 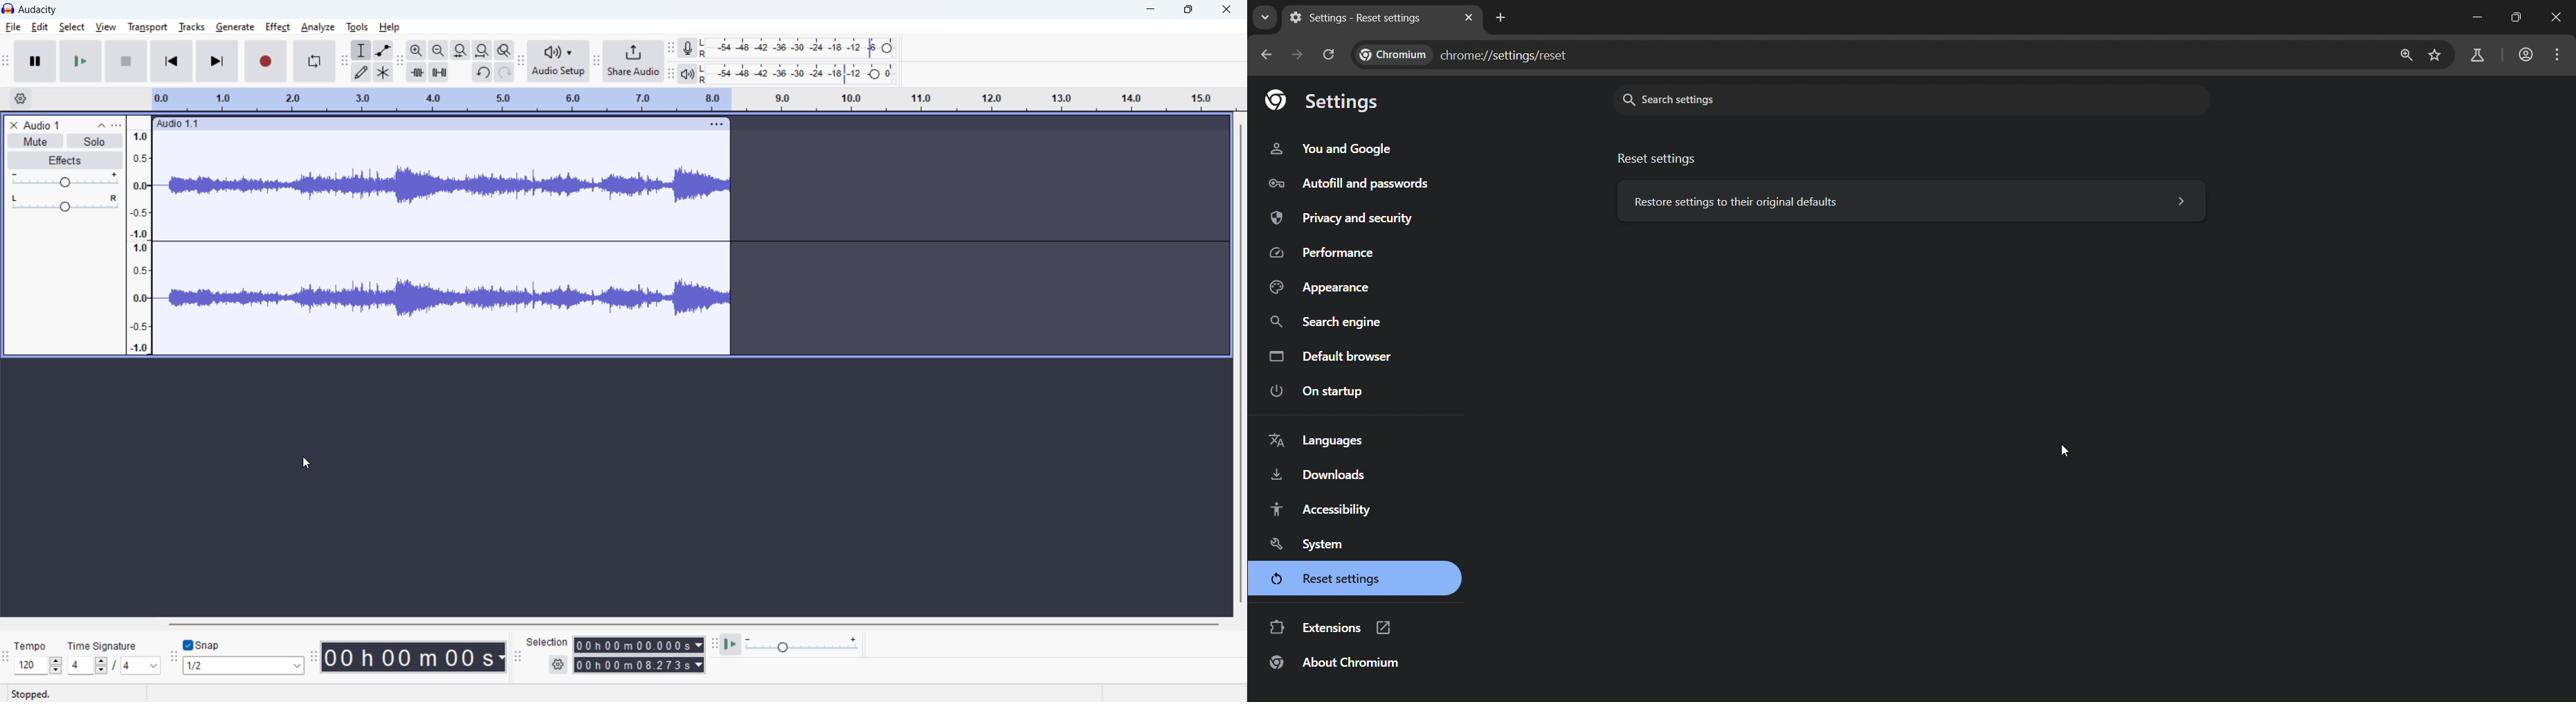 I want to click on you and google, so click(x=1335, y=147).